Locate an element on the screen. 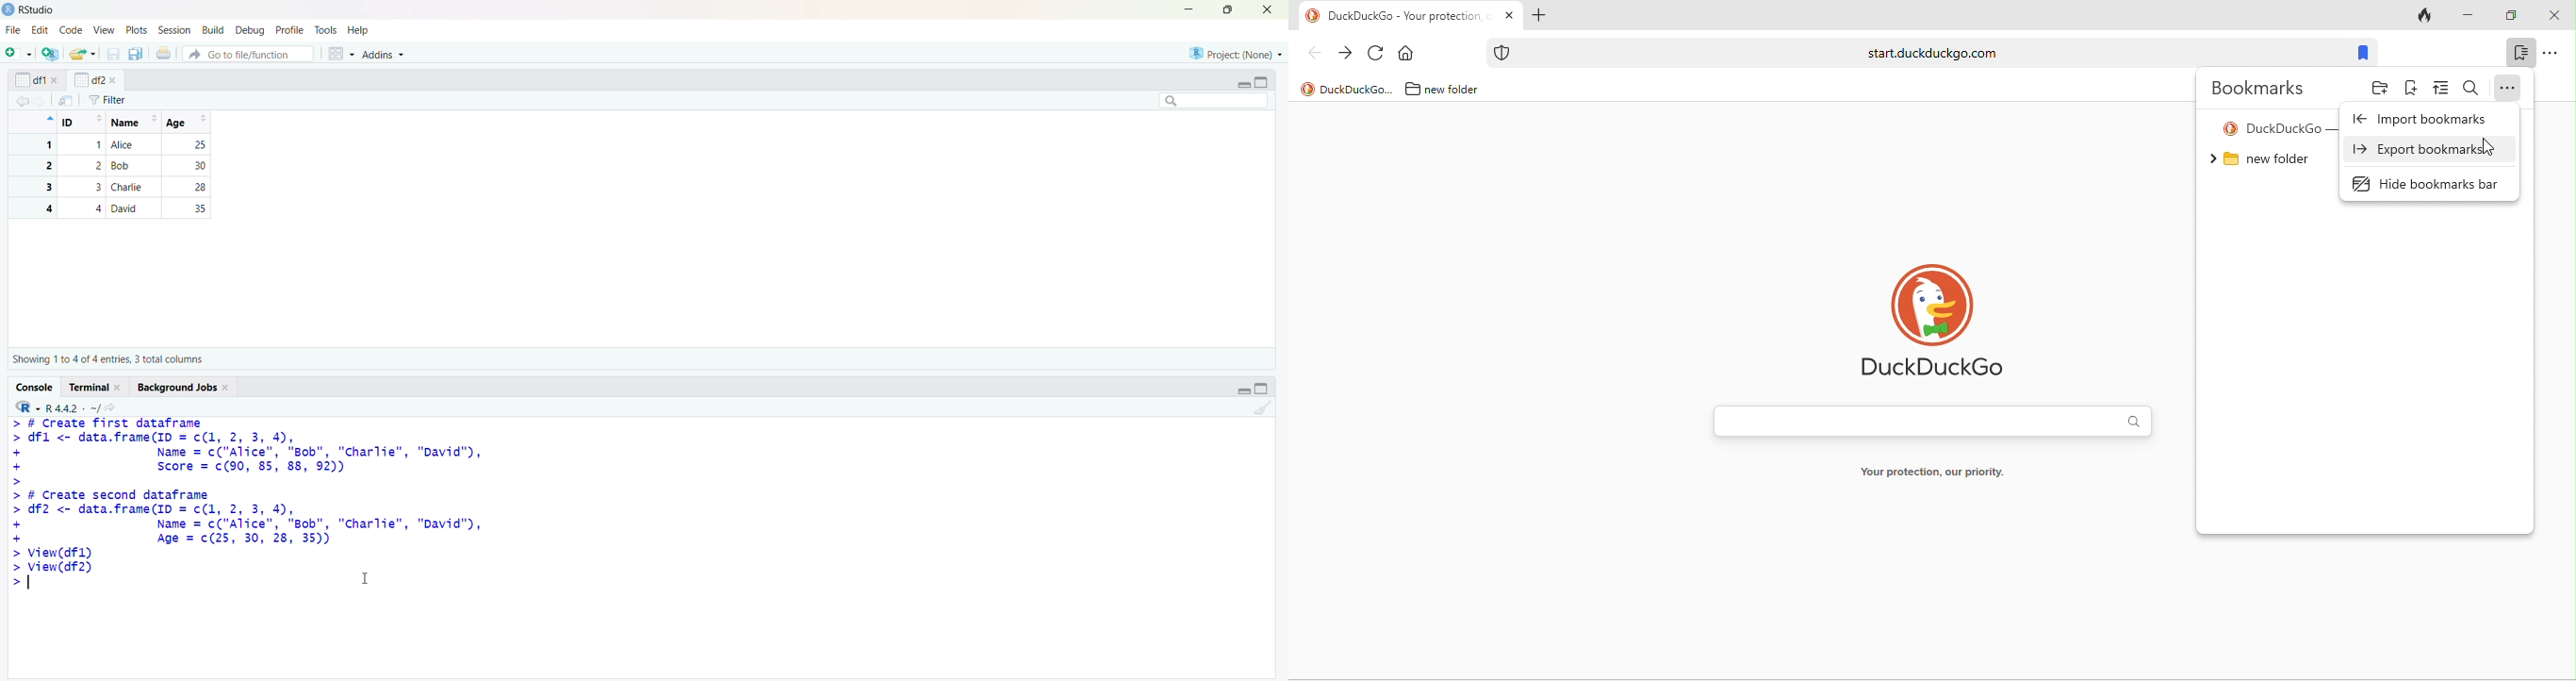 This screenshot has width=2576, height=700. close is located at coordinates (113, 81).